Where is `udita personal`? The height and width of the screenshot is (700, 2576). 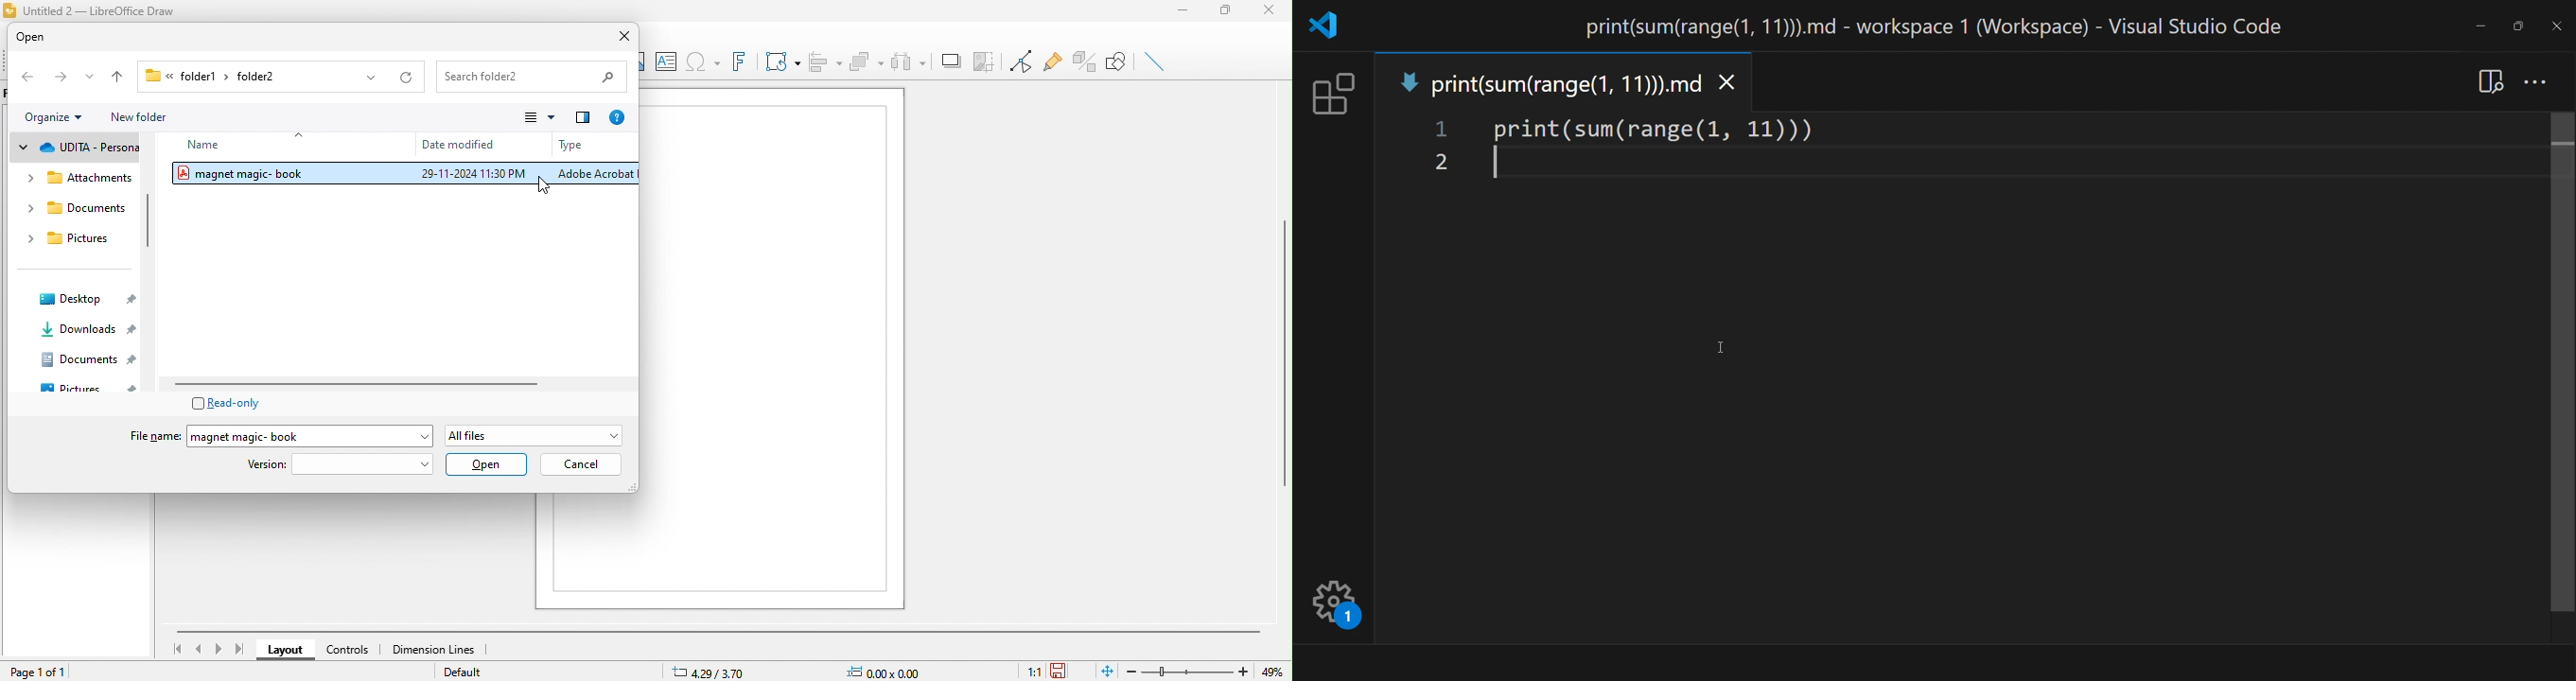 udita personal is located at coordinates (76, 148).